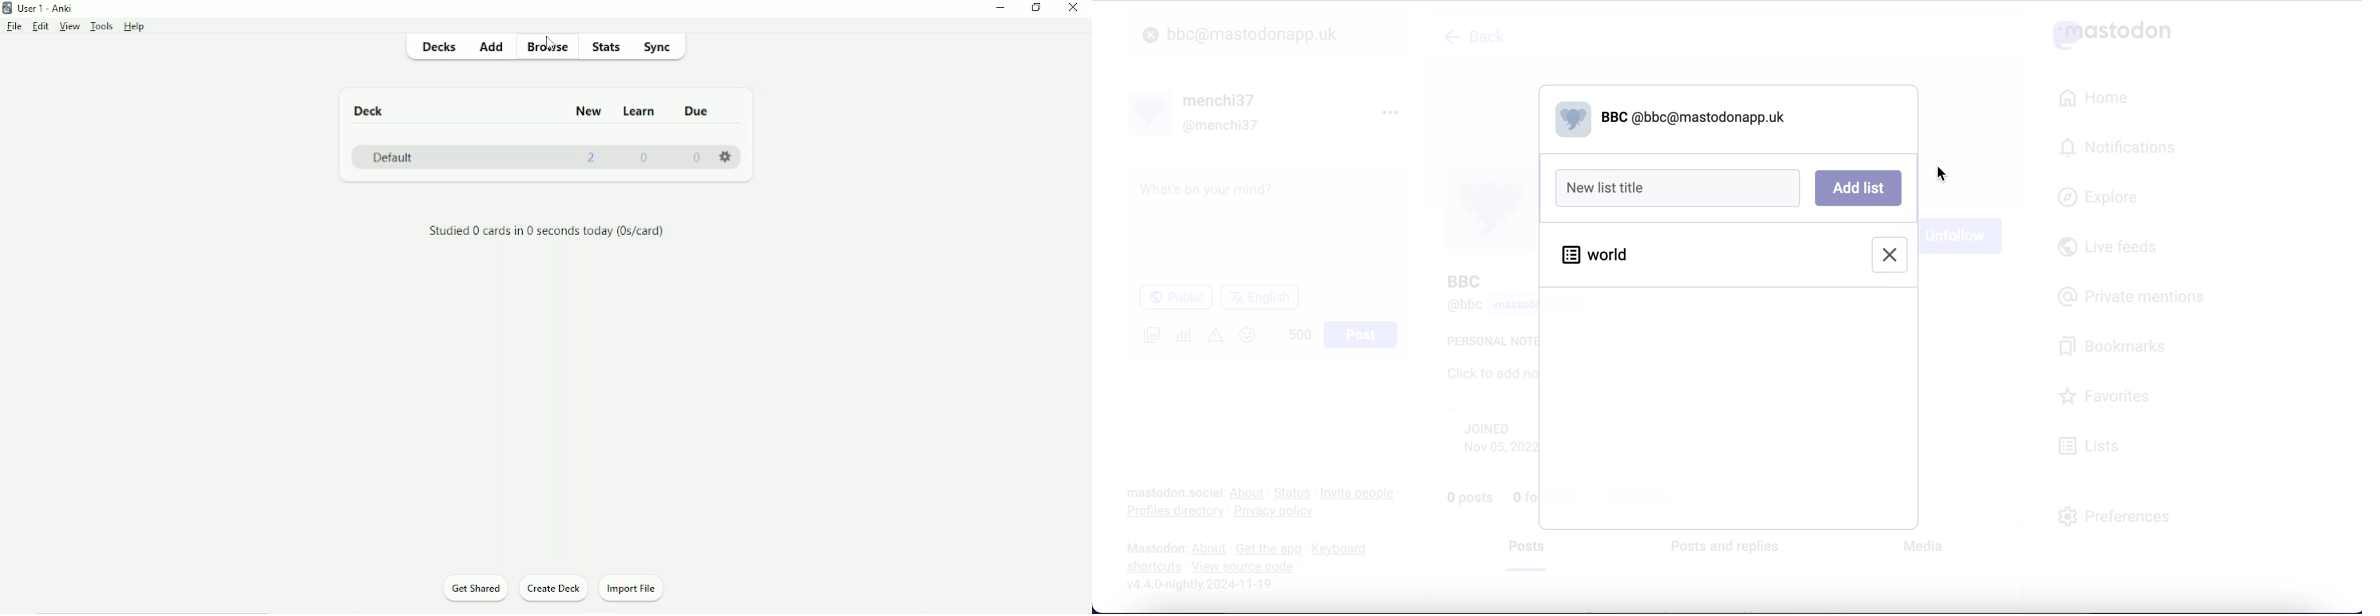  What do you see at coordinates (1151, 35) in the screenshot?
I see `close` at bounding box center [1151, 35].